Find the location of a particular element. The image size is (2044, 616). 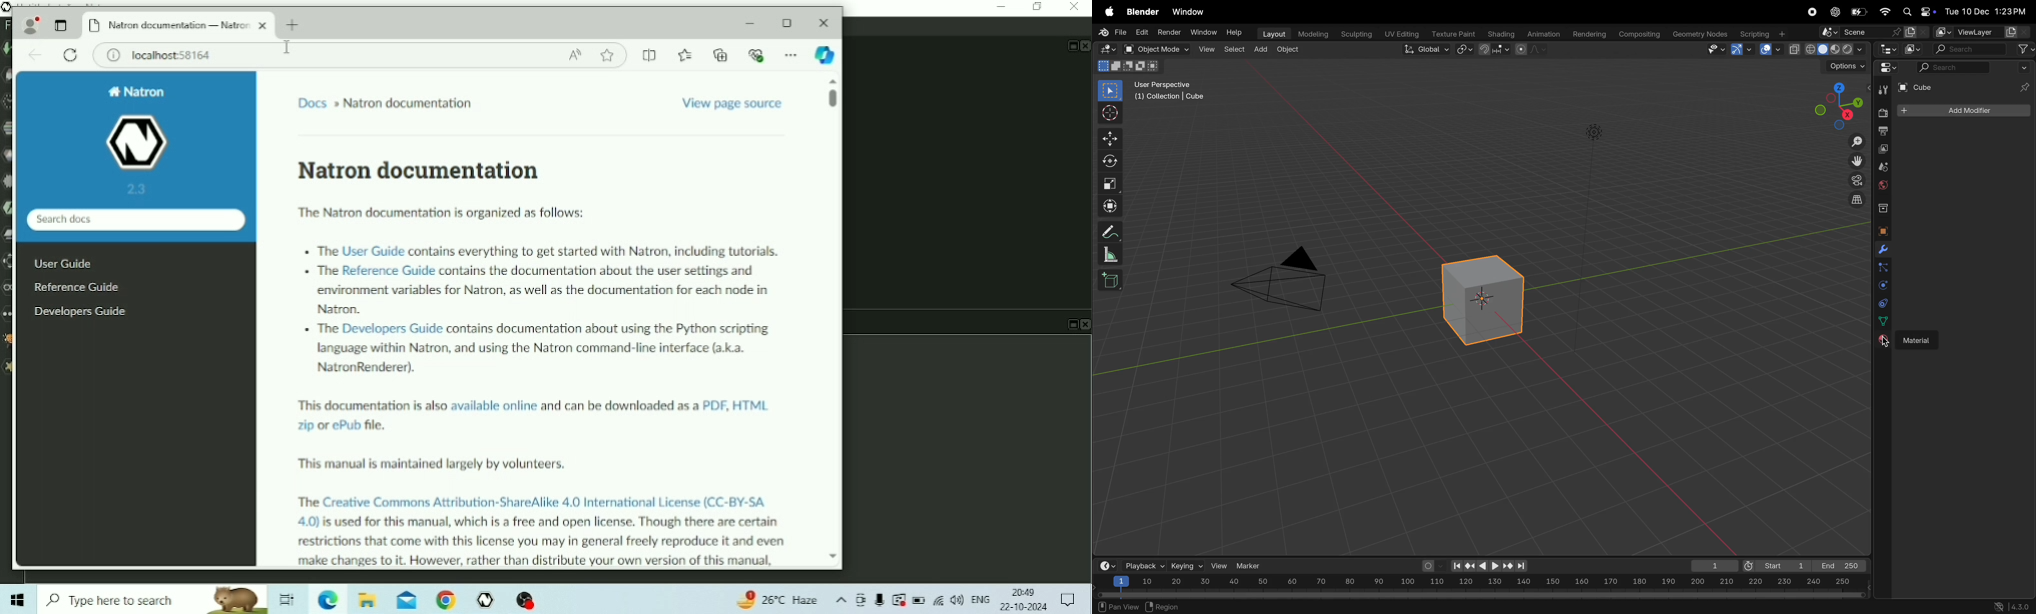

Natron documentation is located at coordinates (169, 25).